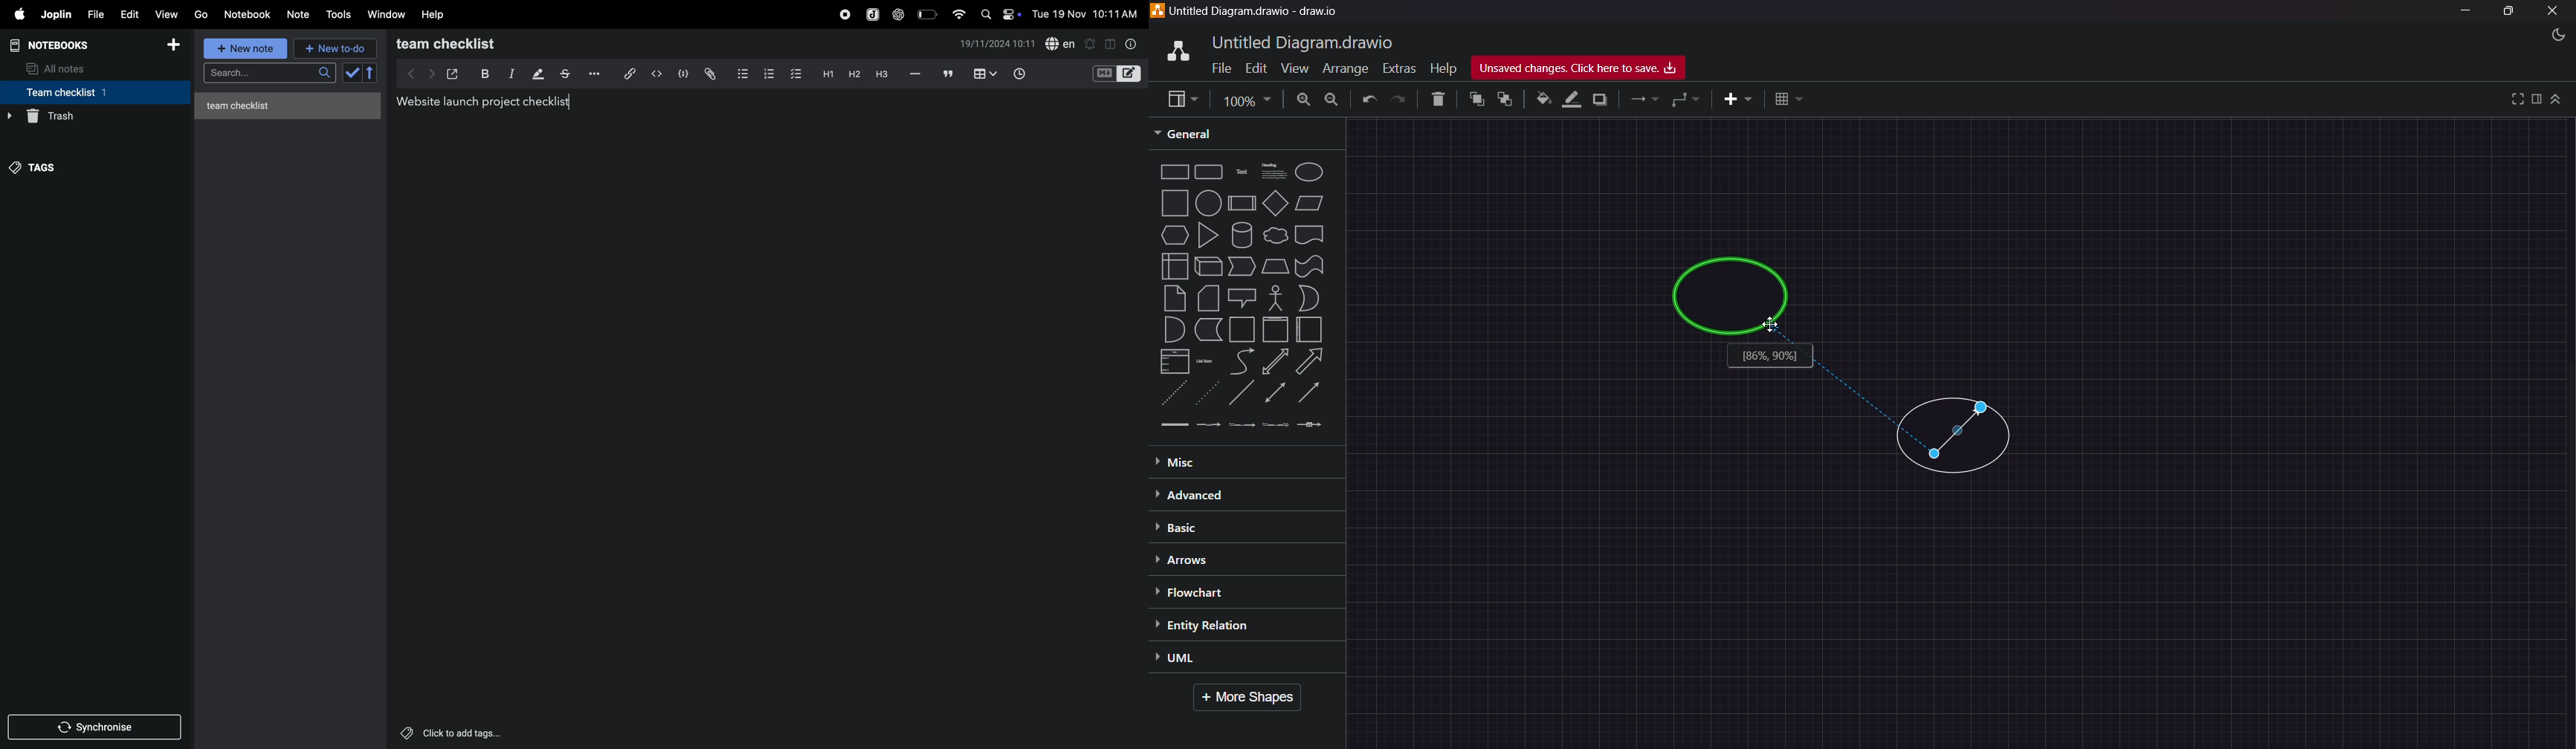 This screenshot has height=756, width=2576. What do you see at coordinates (79, 92) in the screenshot?
I see `team checklist` at bounding box center [79, 92].